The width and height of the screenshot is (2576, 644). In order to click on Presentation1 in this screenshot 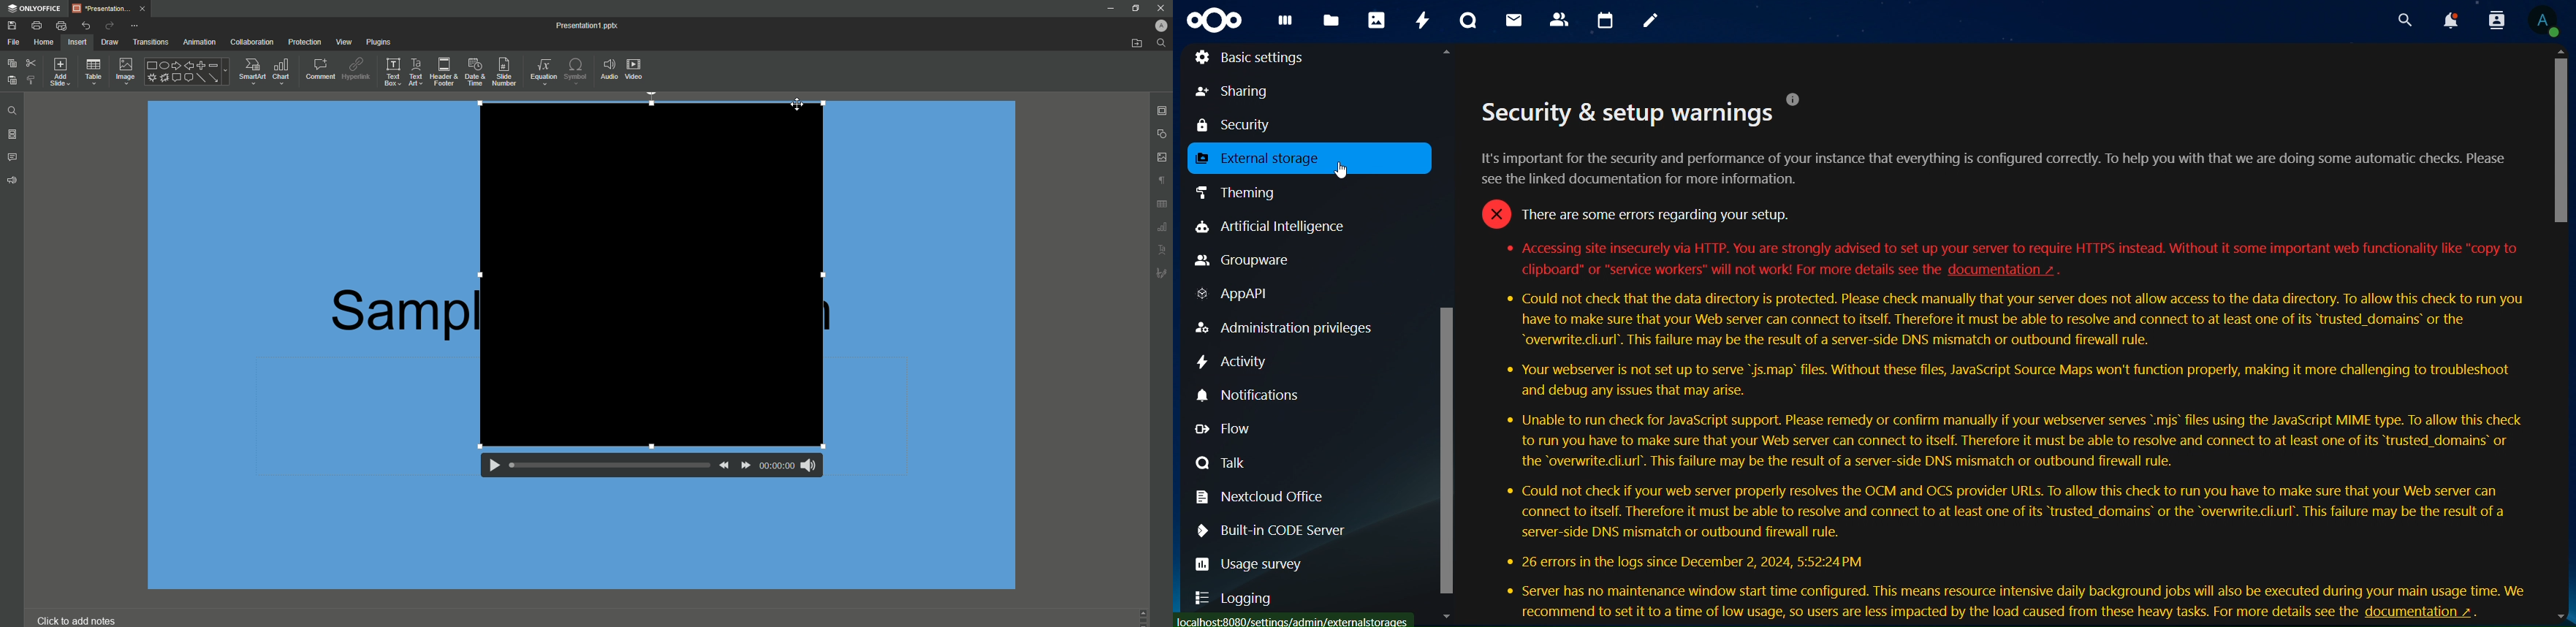, I will do `click(578, 28)`.